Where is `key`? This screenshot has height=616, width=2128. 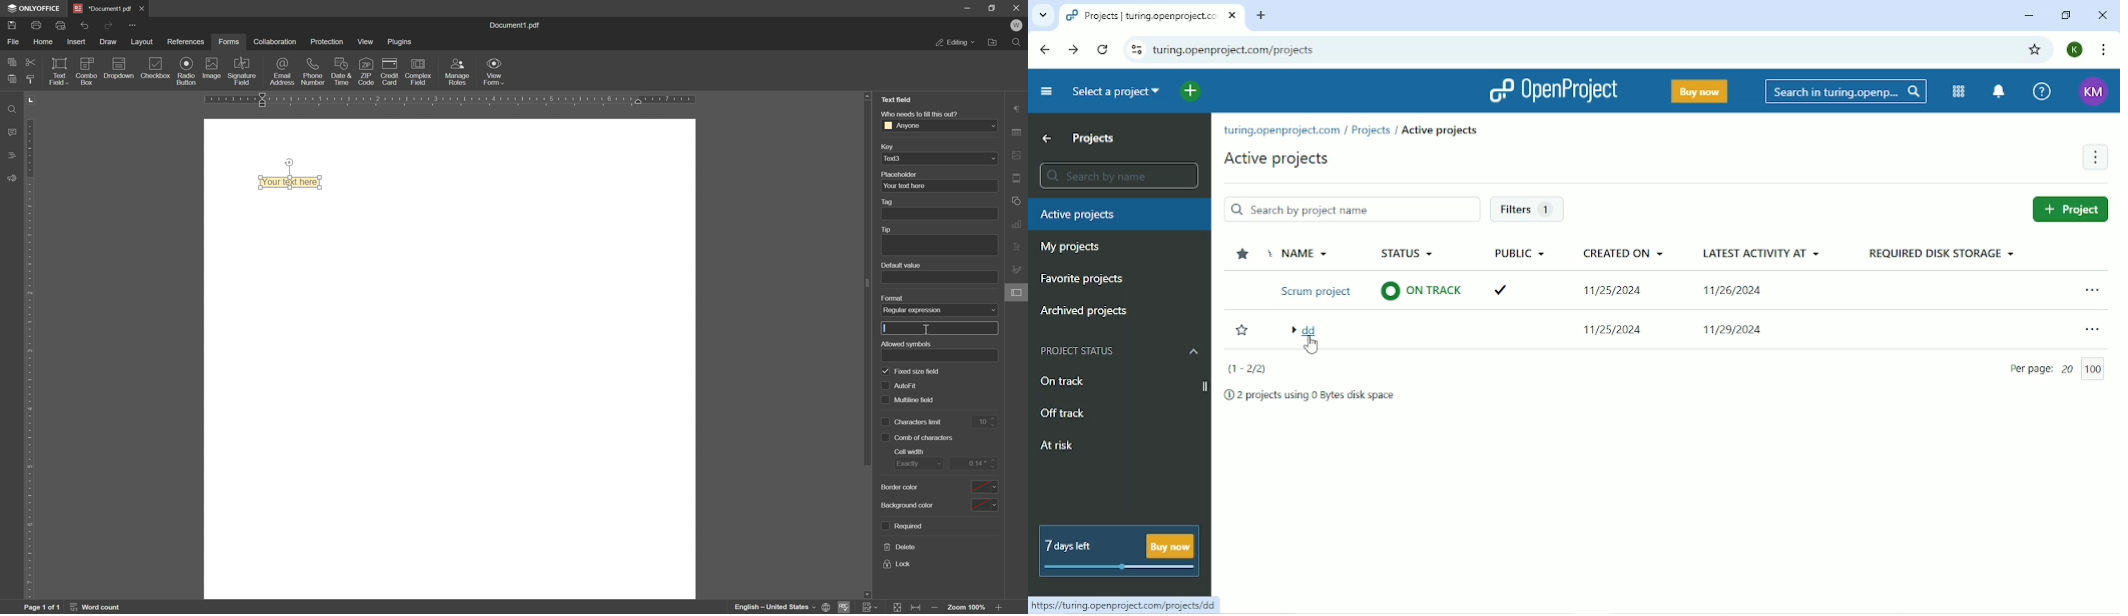
key is located at coordinates (886, 147).